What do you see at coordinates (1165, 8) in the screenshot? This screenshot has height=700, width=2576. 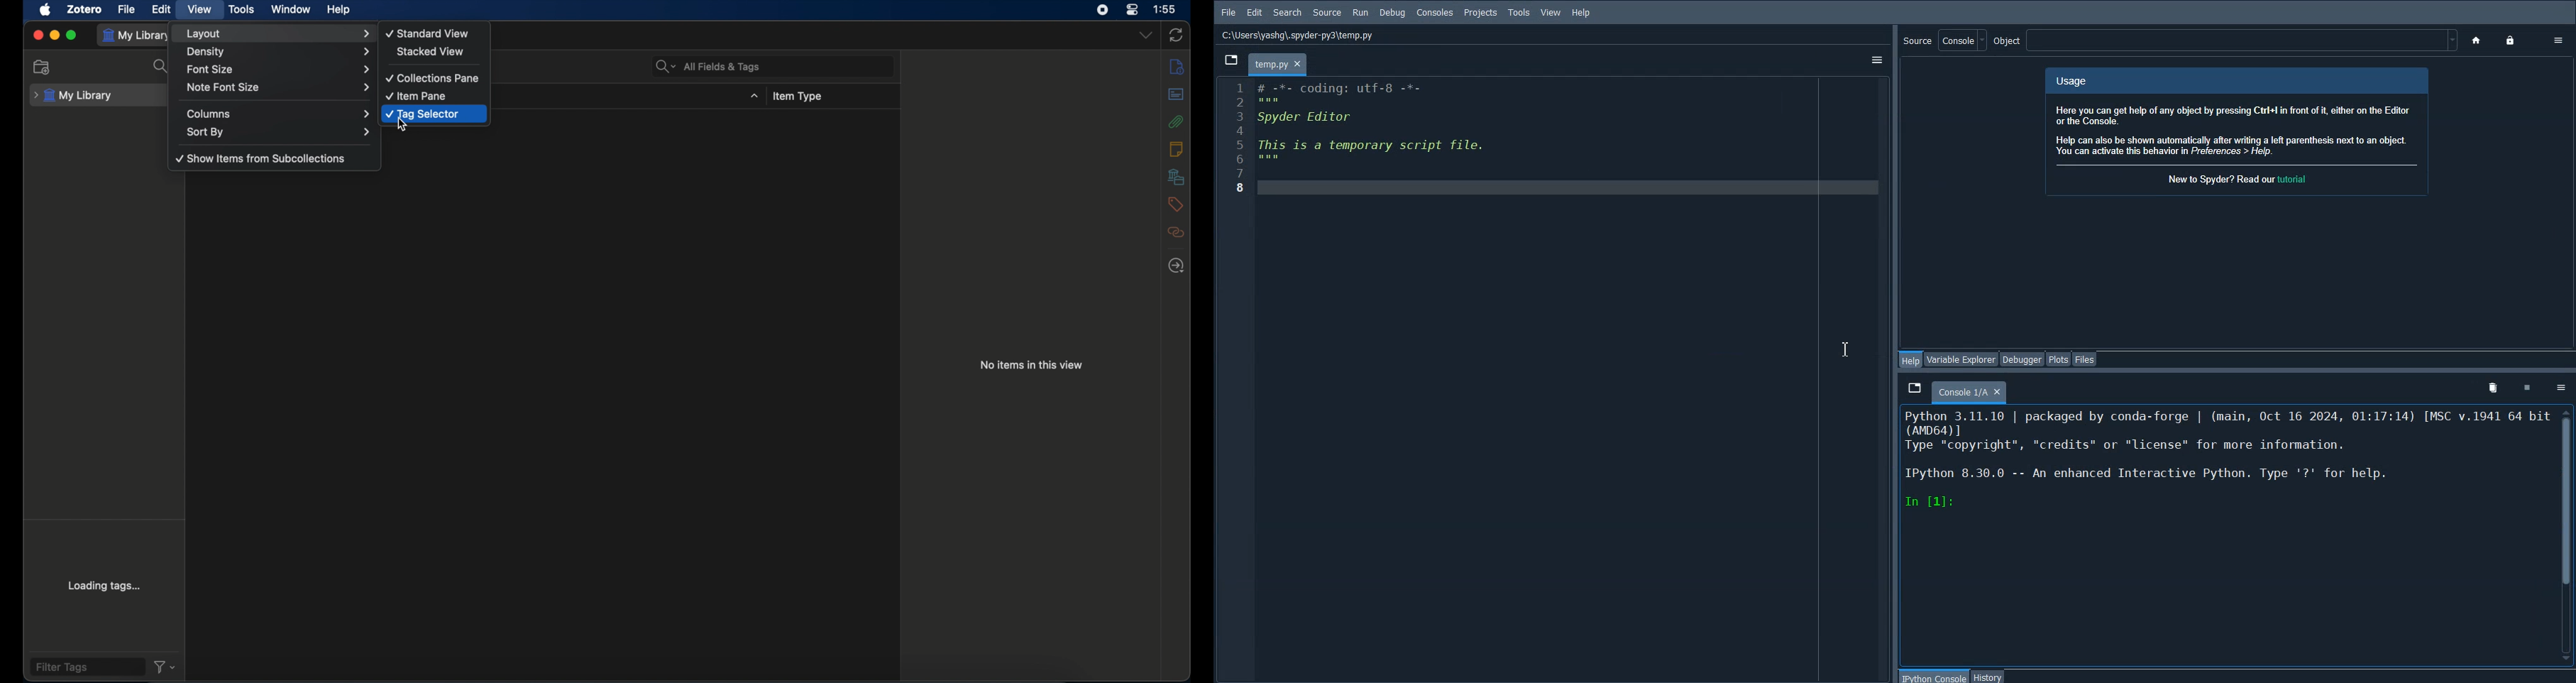 I see `time` at bounding box center [1165, 8].